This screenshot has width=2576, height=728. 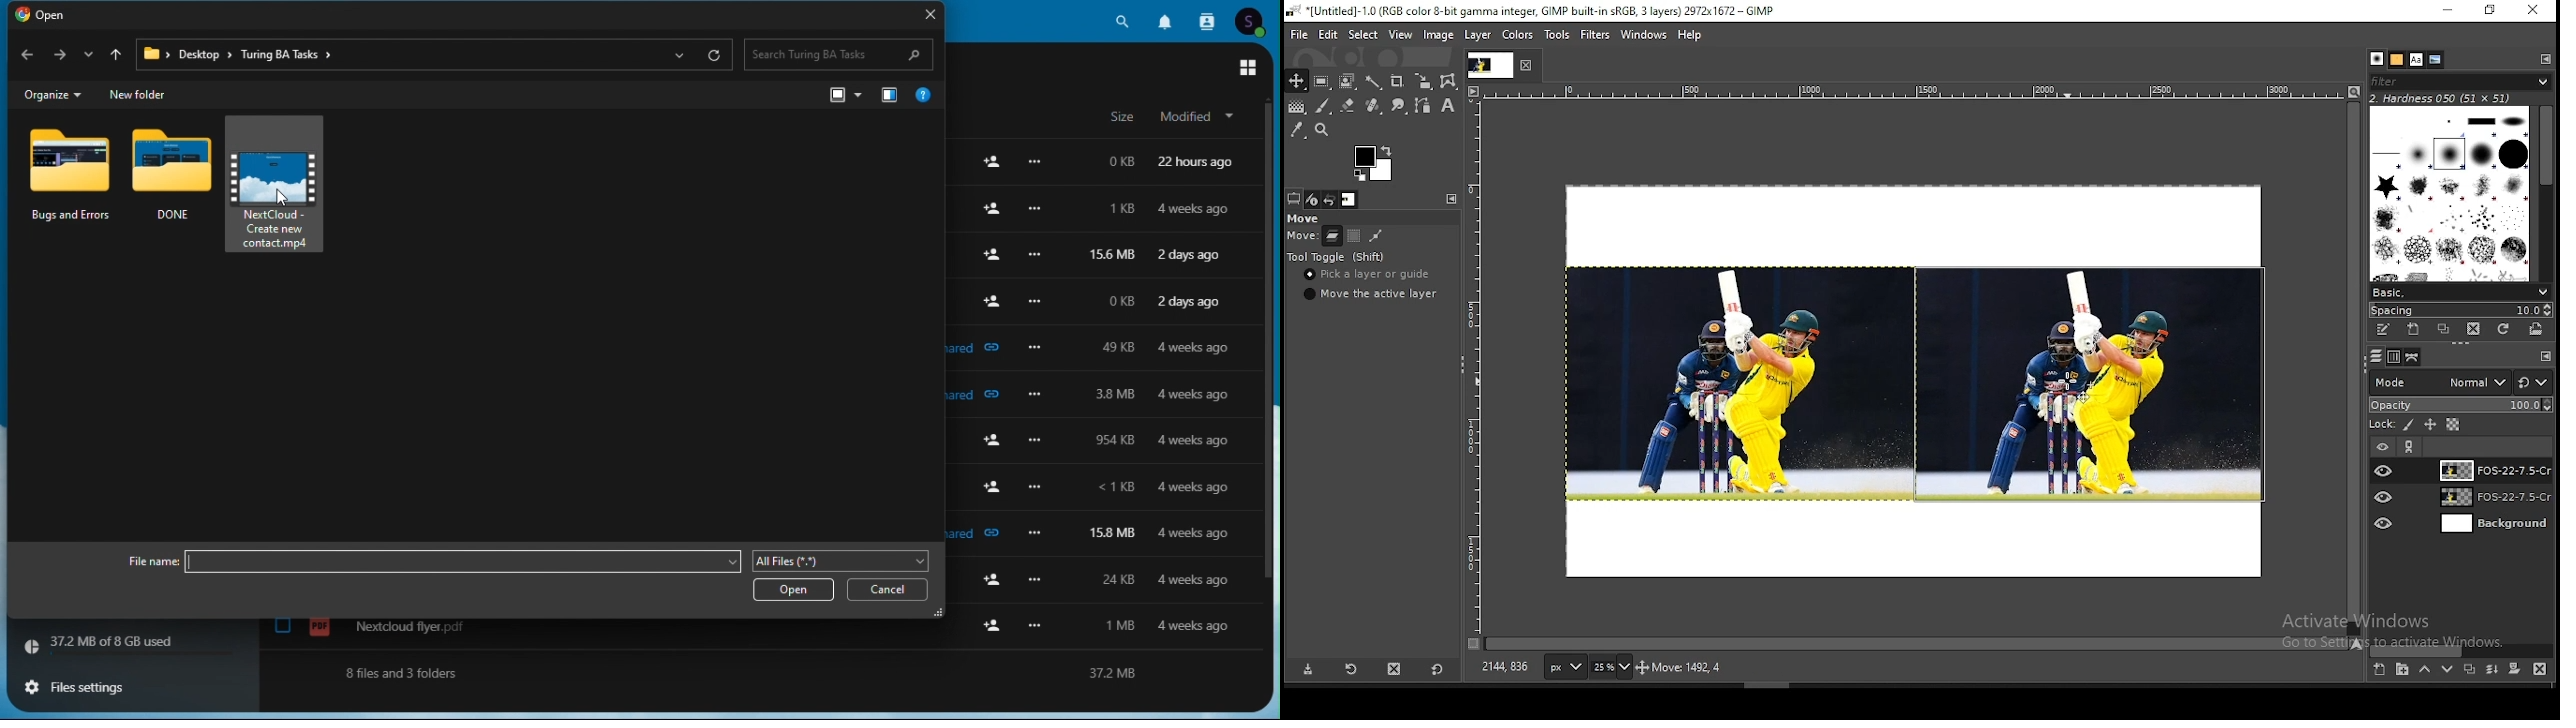 I want to click on 22 hours ago, so click(x=1203, y=162).